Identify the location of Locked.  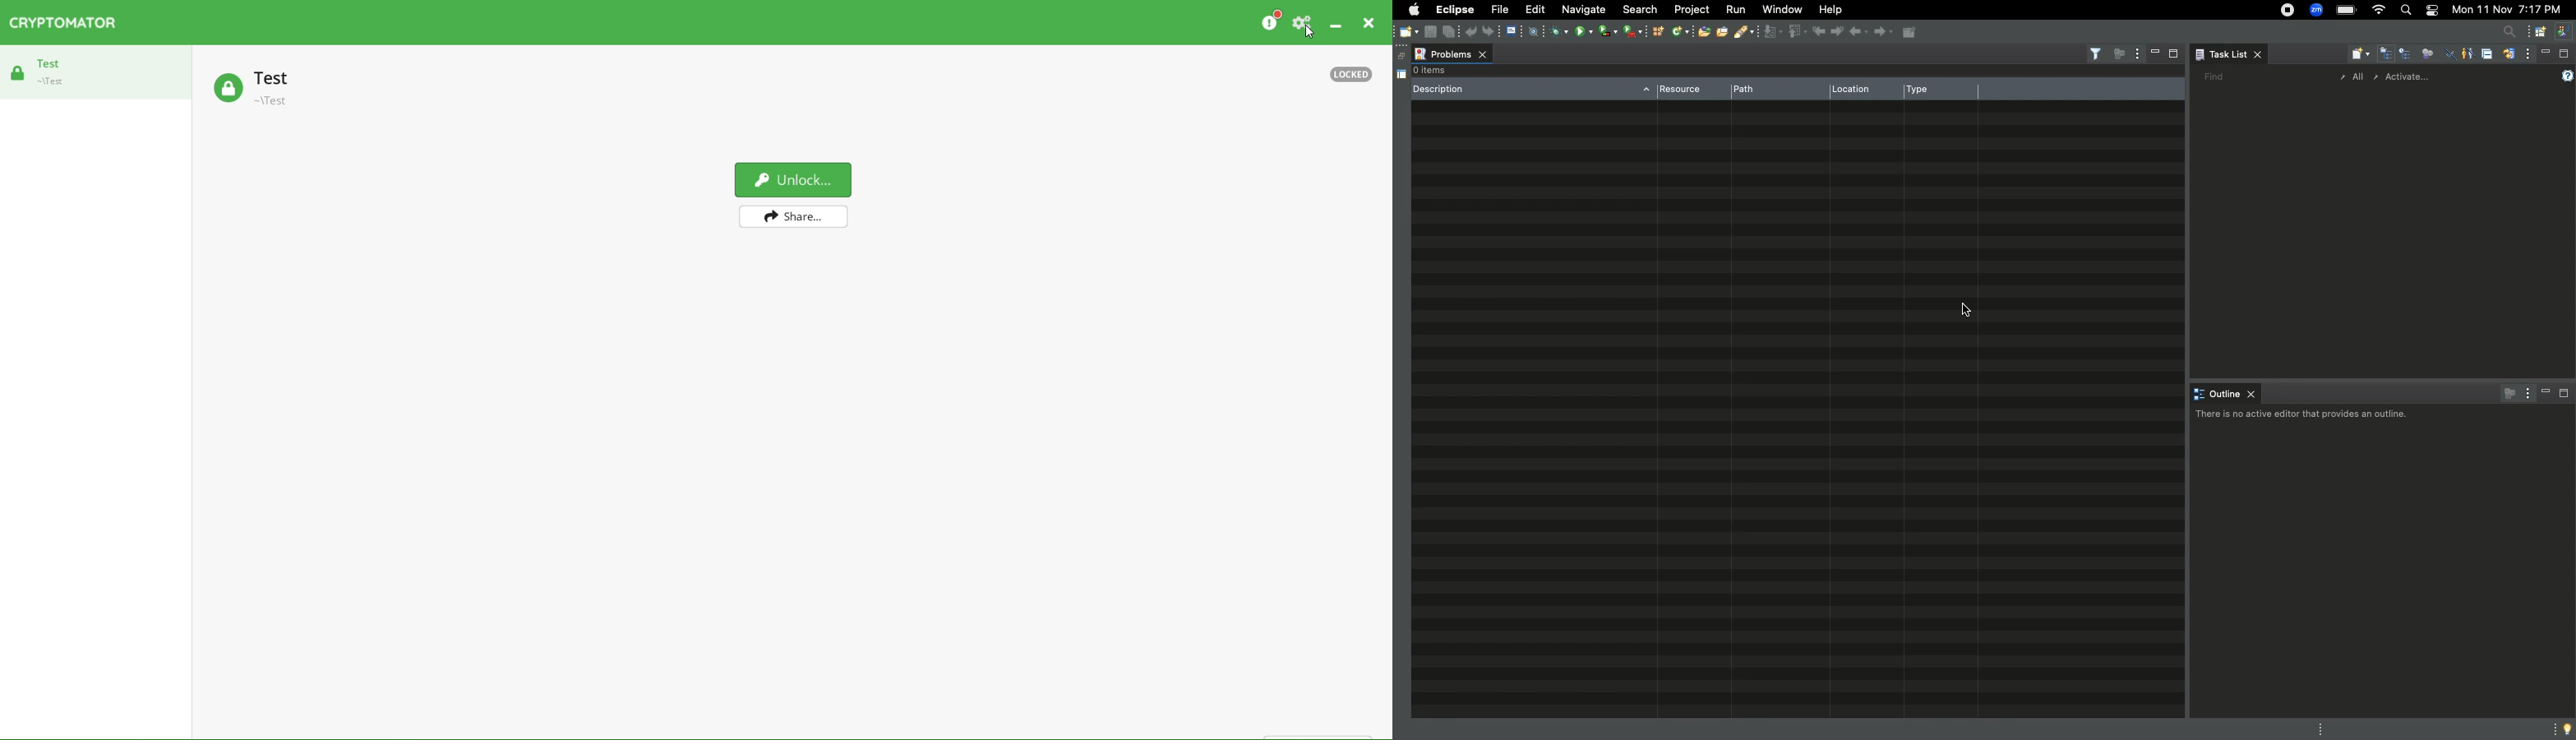
(1351, 72).